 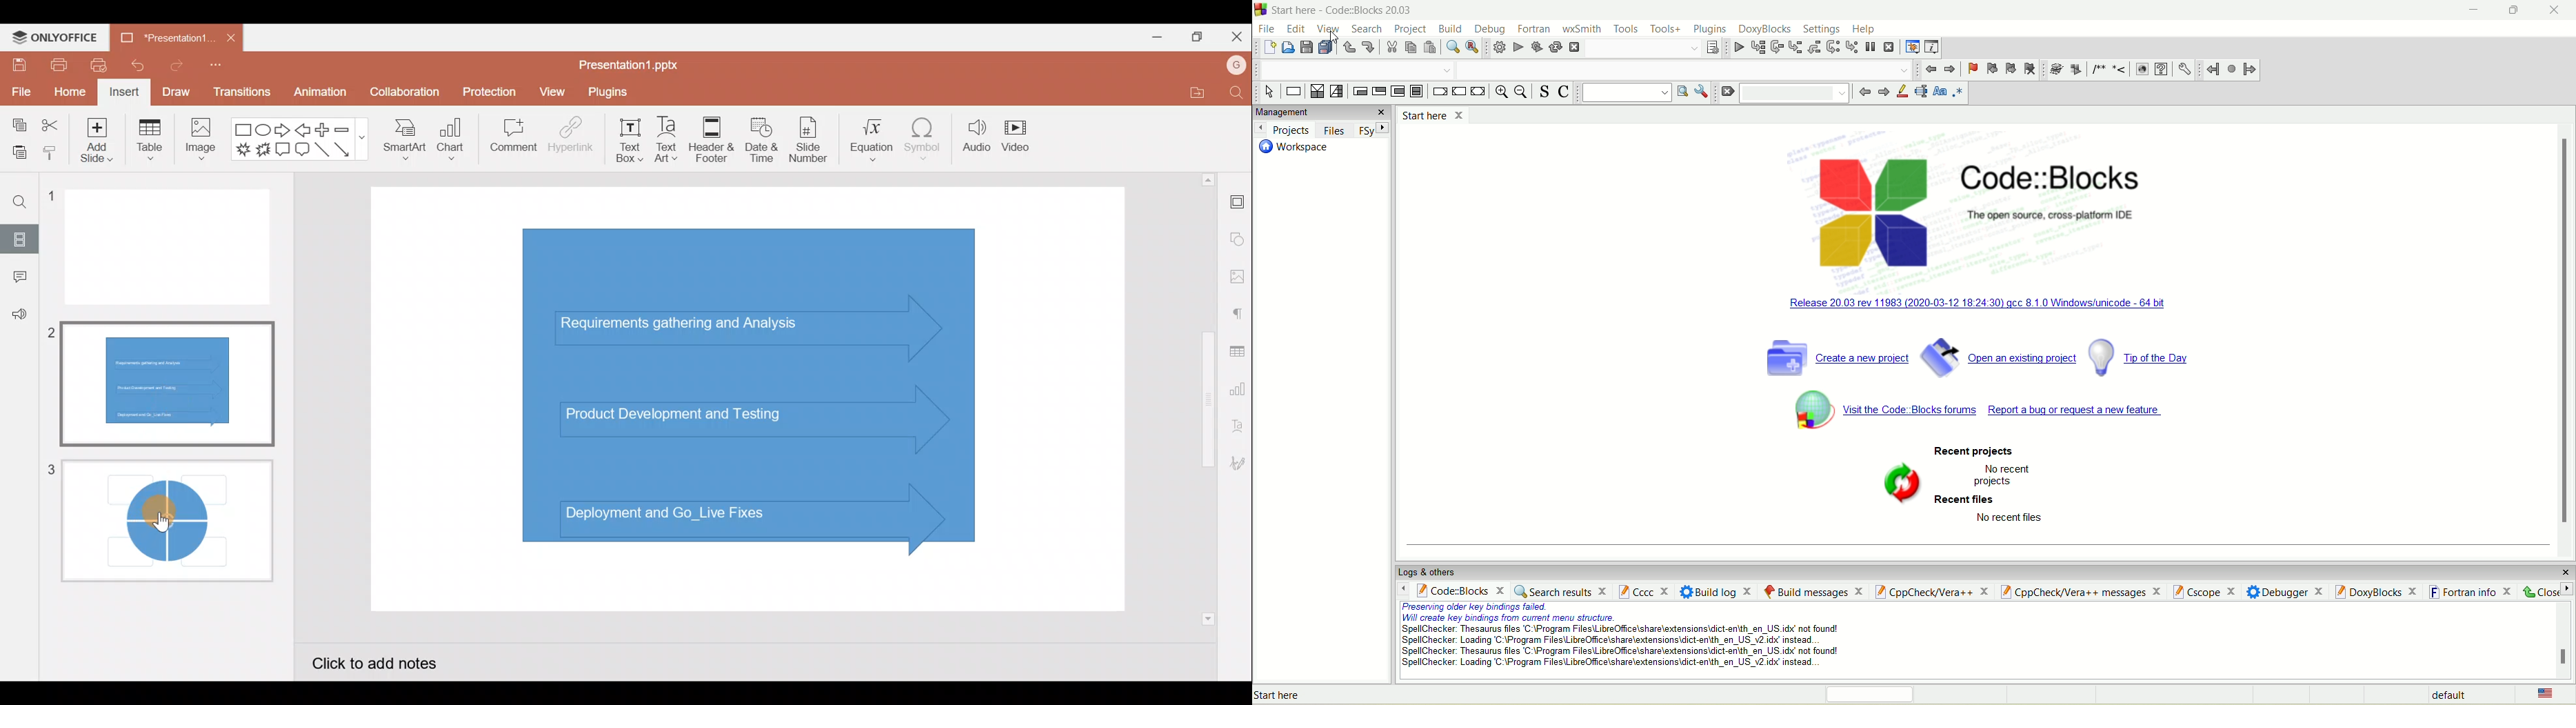 What do you see at coordinates (2031, 69) in the screenshot?
I see `clear bookmark` at bounding box center [2031, 69].